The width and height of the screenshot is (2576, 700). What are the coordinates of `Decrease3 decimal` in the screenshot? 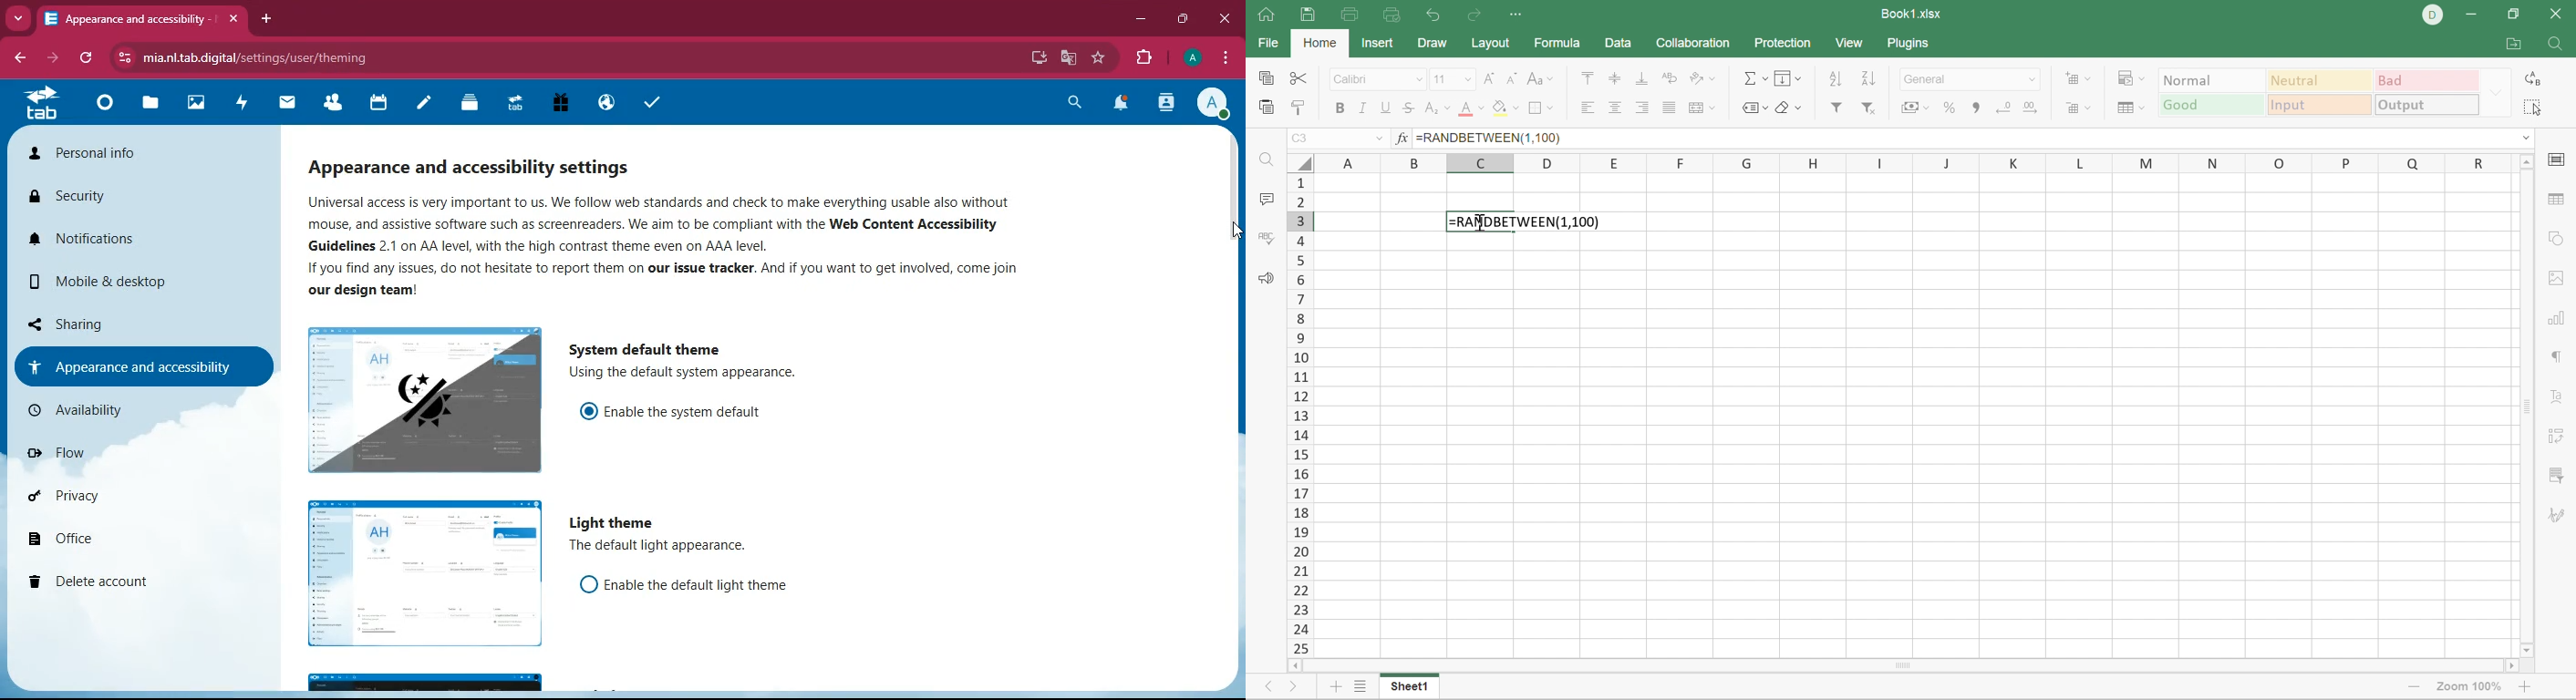 It's located at (2006, 106).